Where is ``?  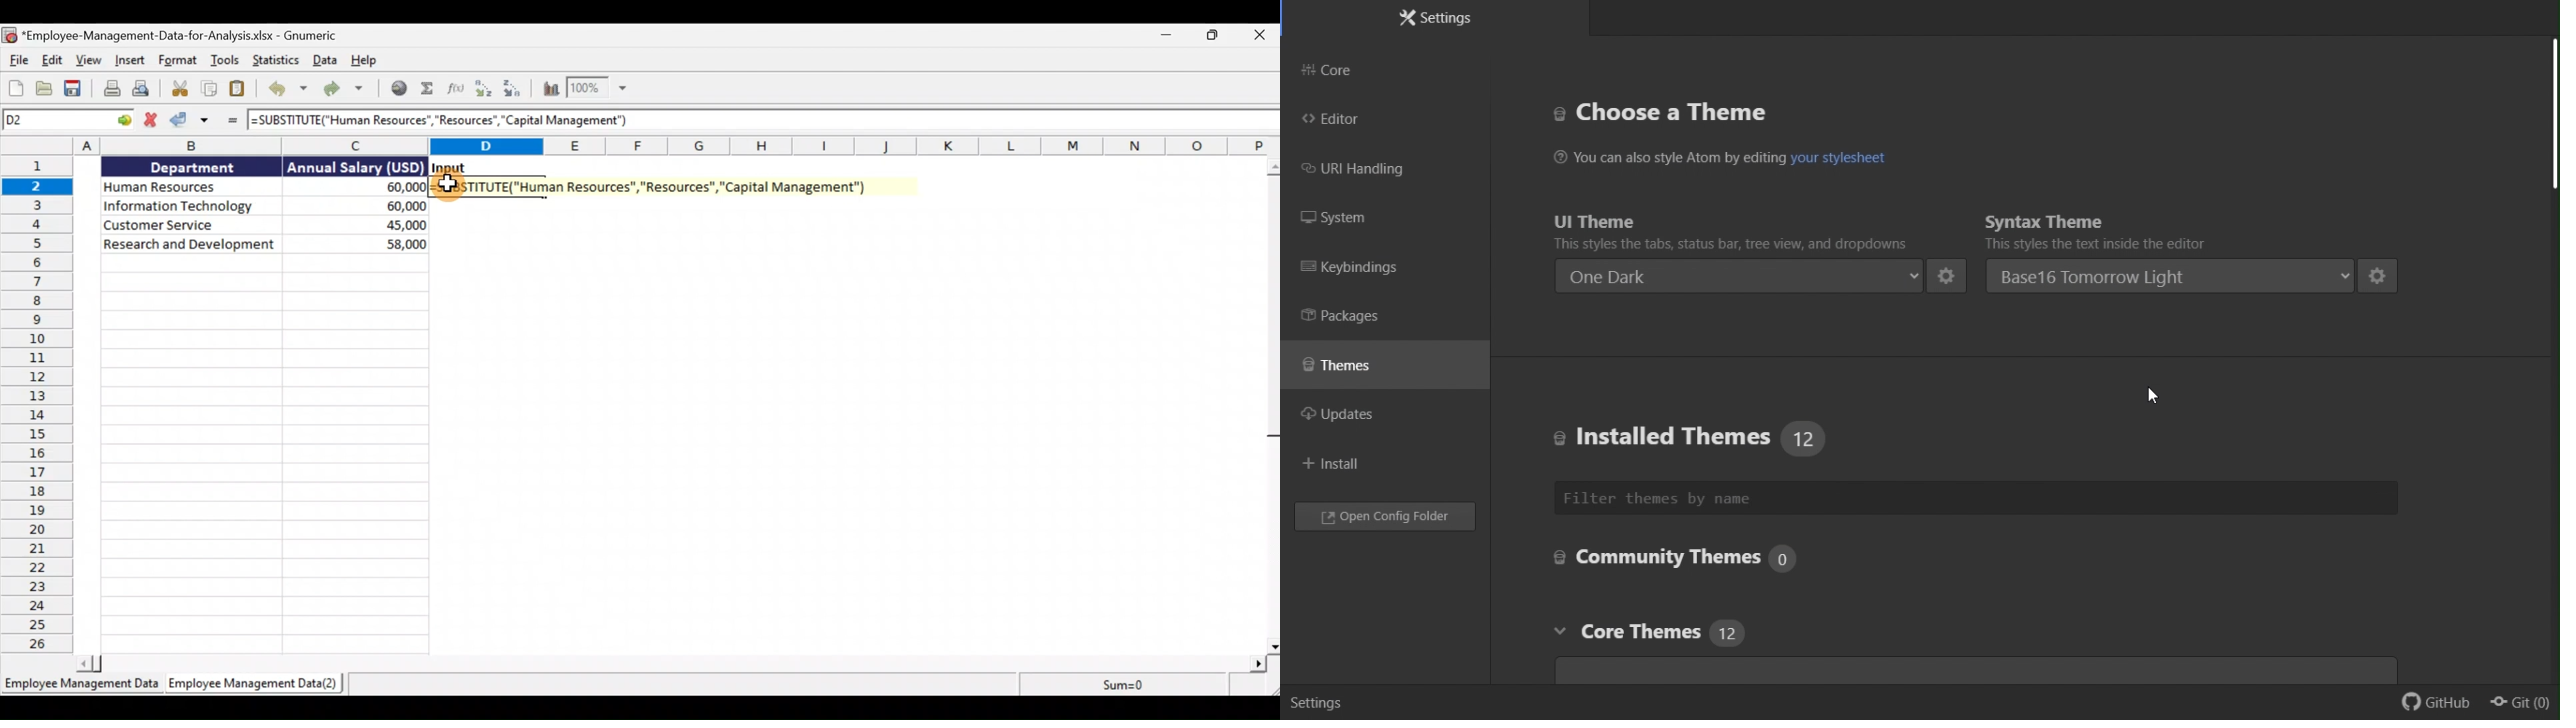  is located at coordinates (1675, 111).